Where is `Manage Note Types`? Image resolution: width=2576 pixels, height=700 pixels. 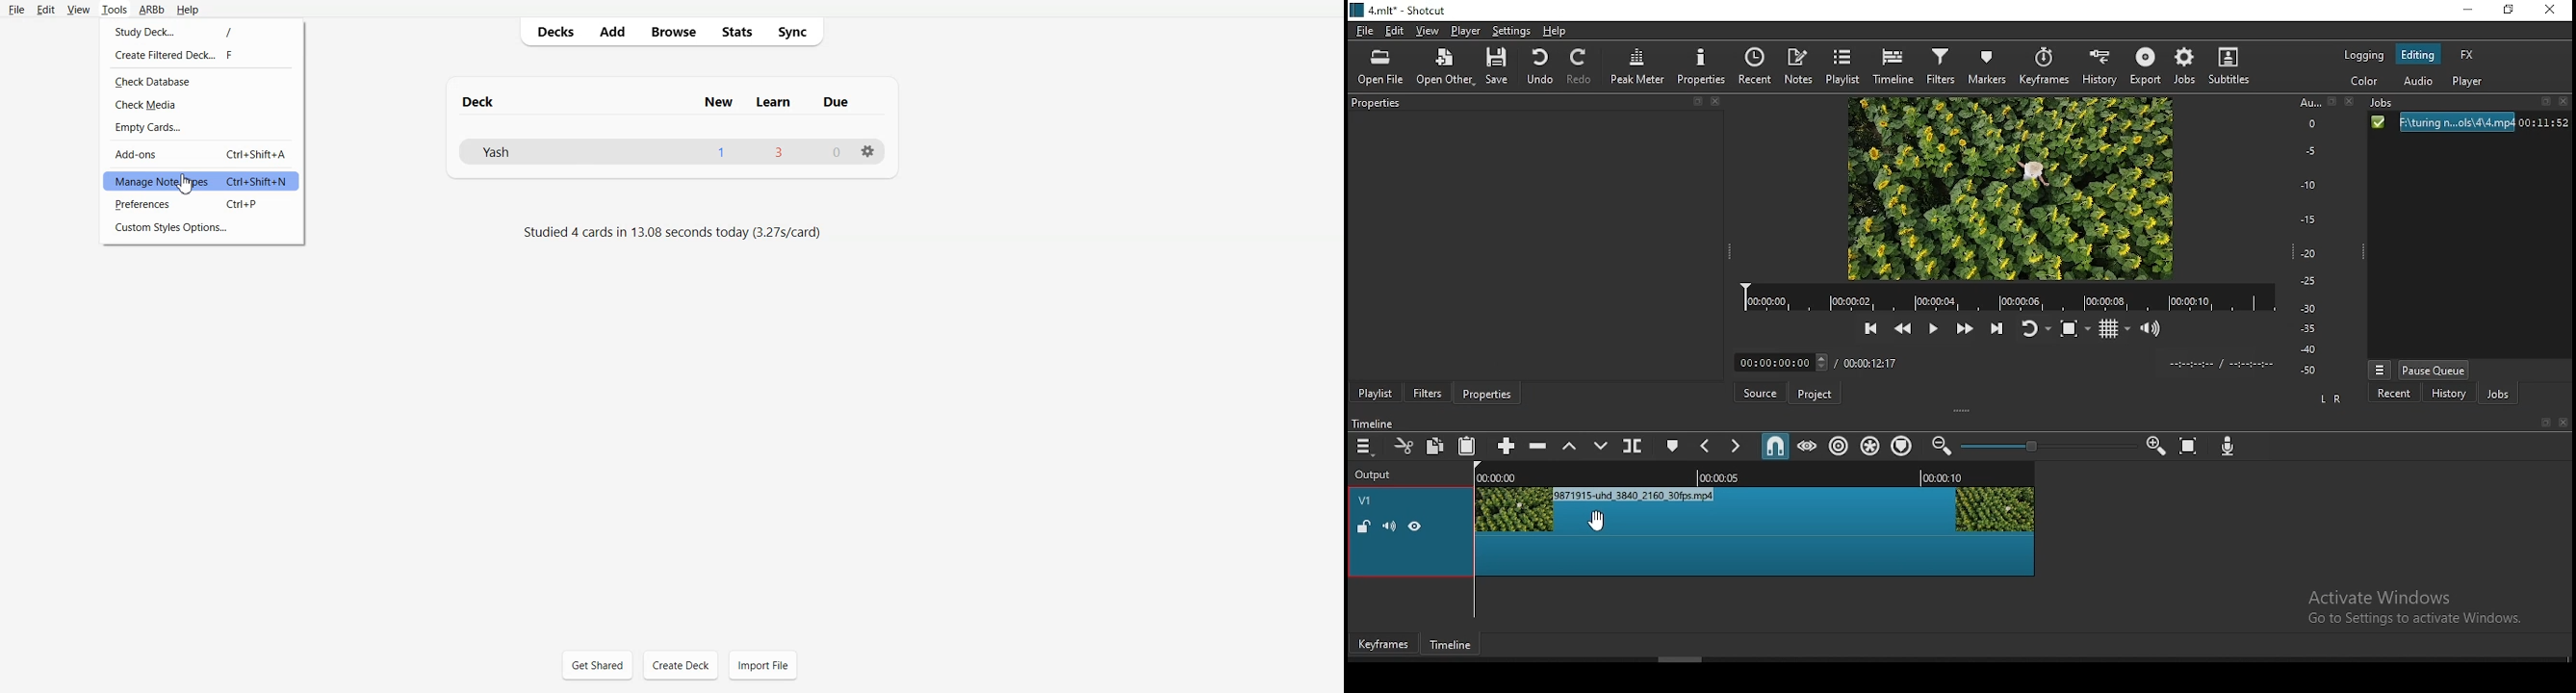 Manage Note Types is located at coordinates (201, 181).